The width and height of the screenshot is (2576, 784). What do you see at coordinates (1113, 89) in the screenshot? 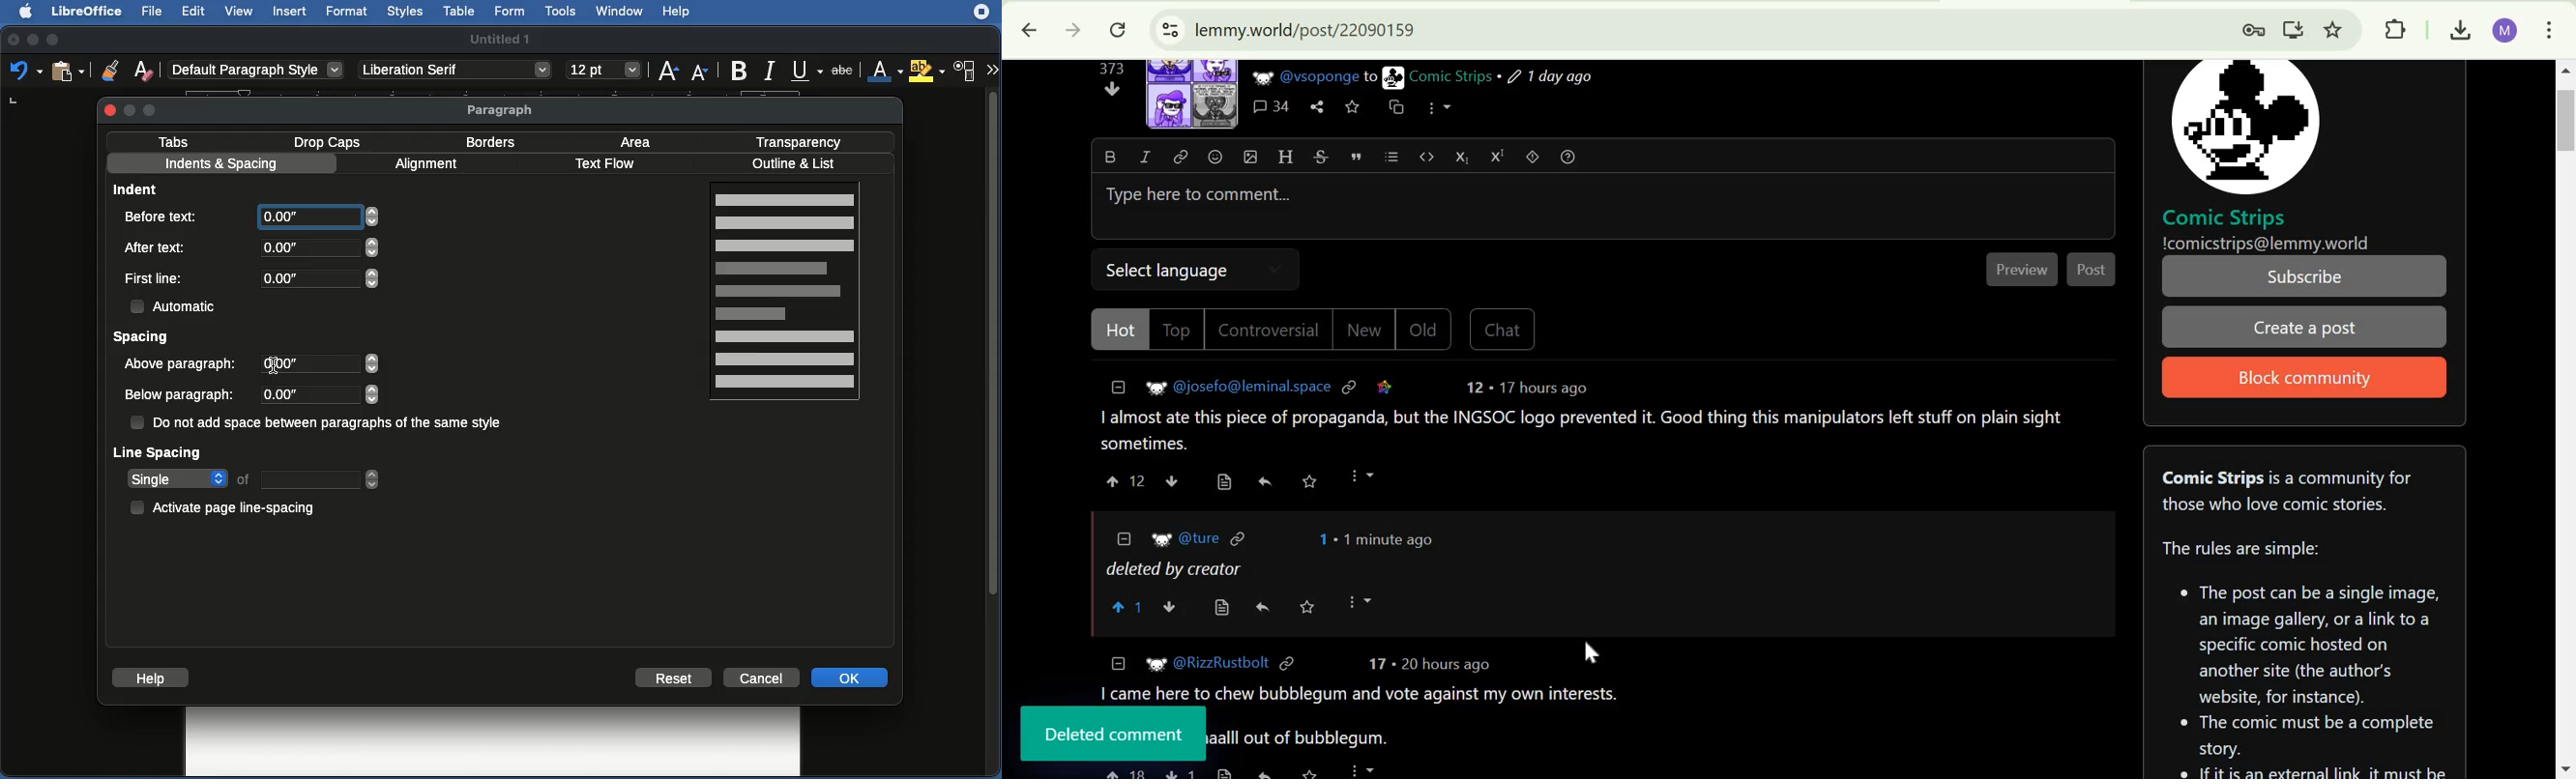
I see `downvote` at bounding box center [1113, 89].